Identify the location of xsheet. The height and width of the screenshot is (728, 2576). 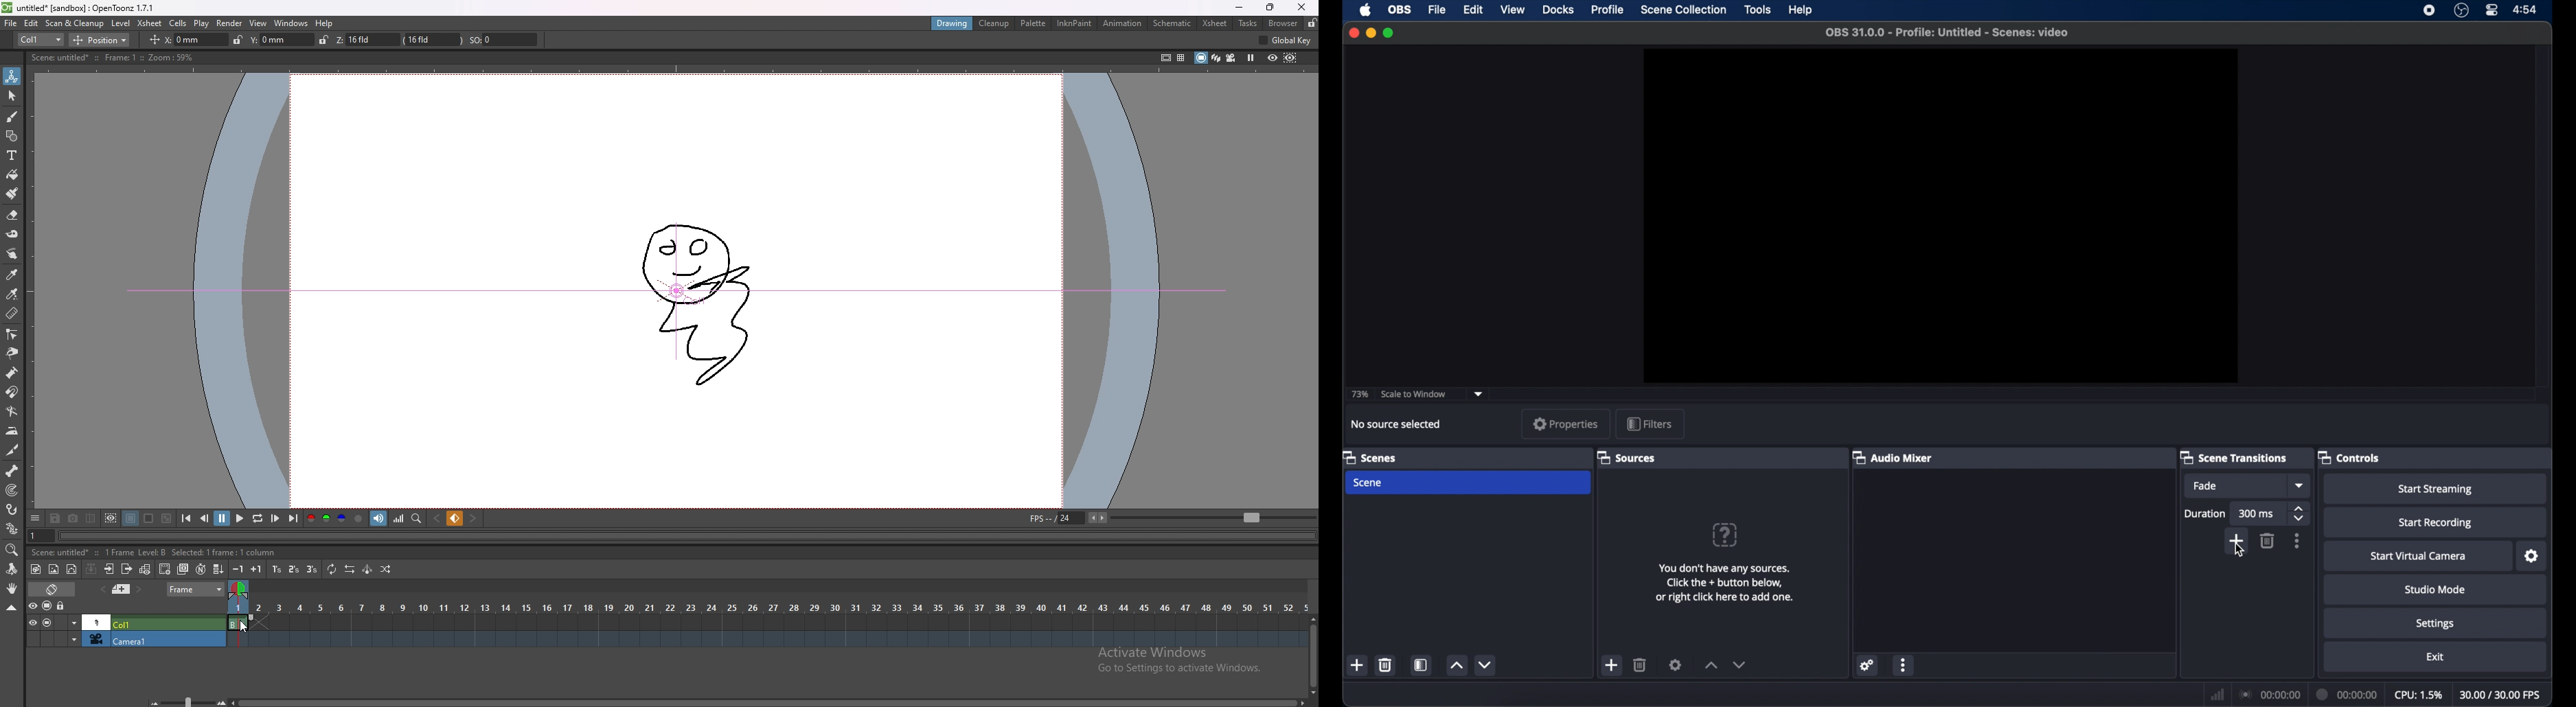
(150, 23).